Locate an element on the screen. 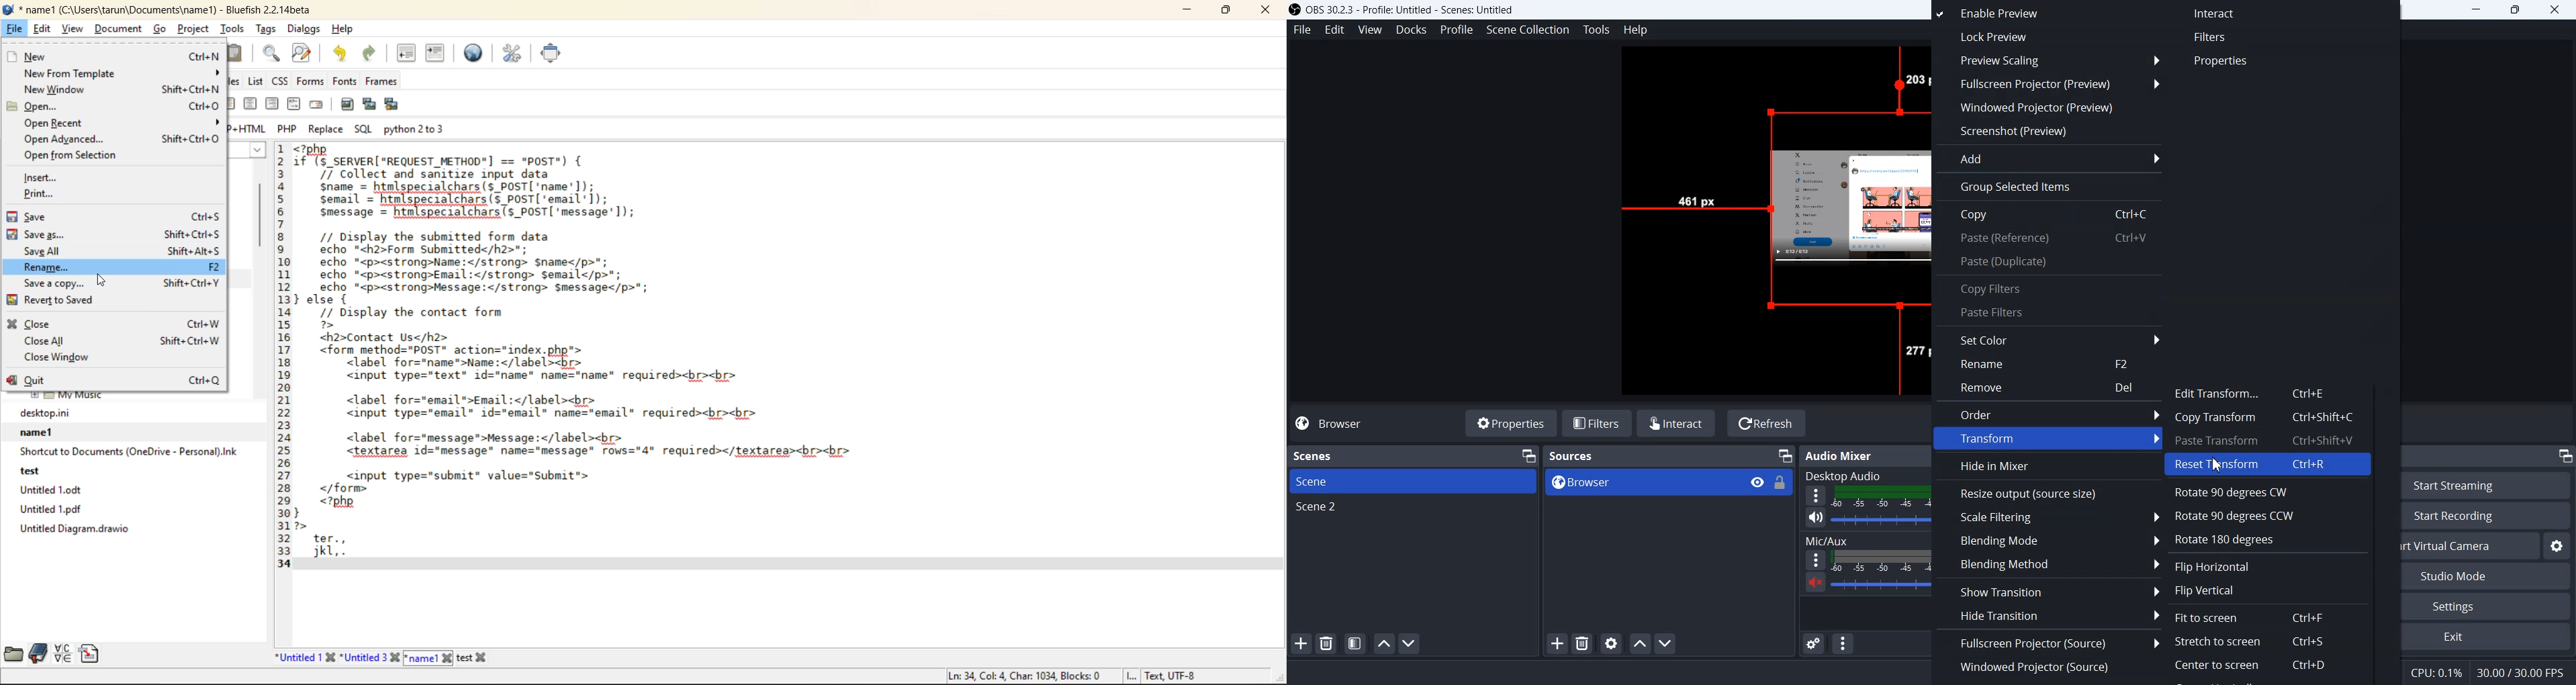 The height and width of the screenshot is (700, 2576). Open sources properties is located at coordinates (1610, 644).